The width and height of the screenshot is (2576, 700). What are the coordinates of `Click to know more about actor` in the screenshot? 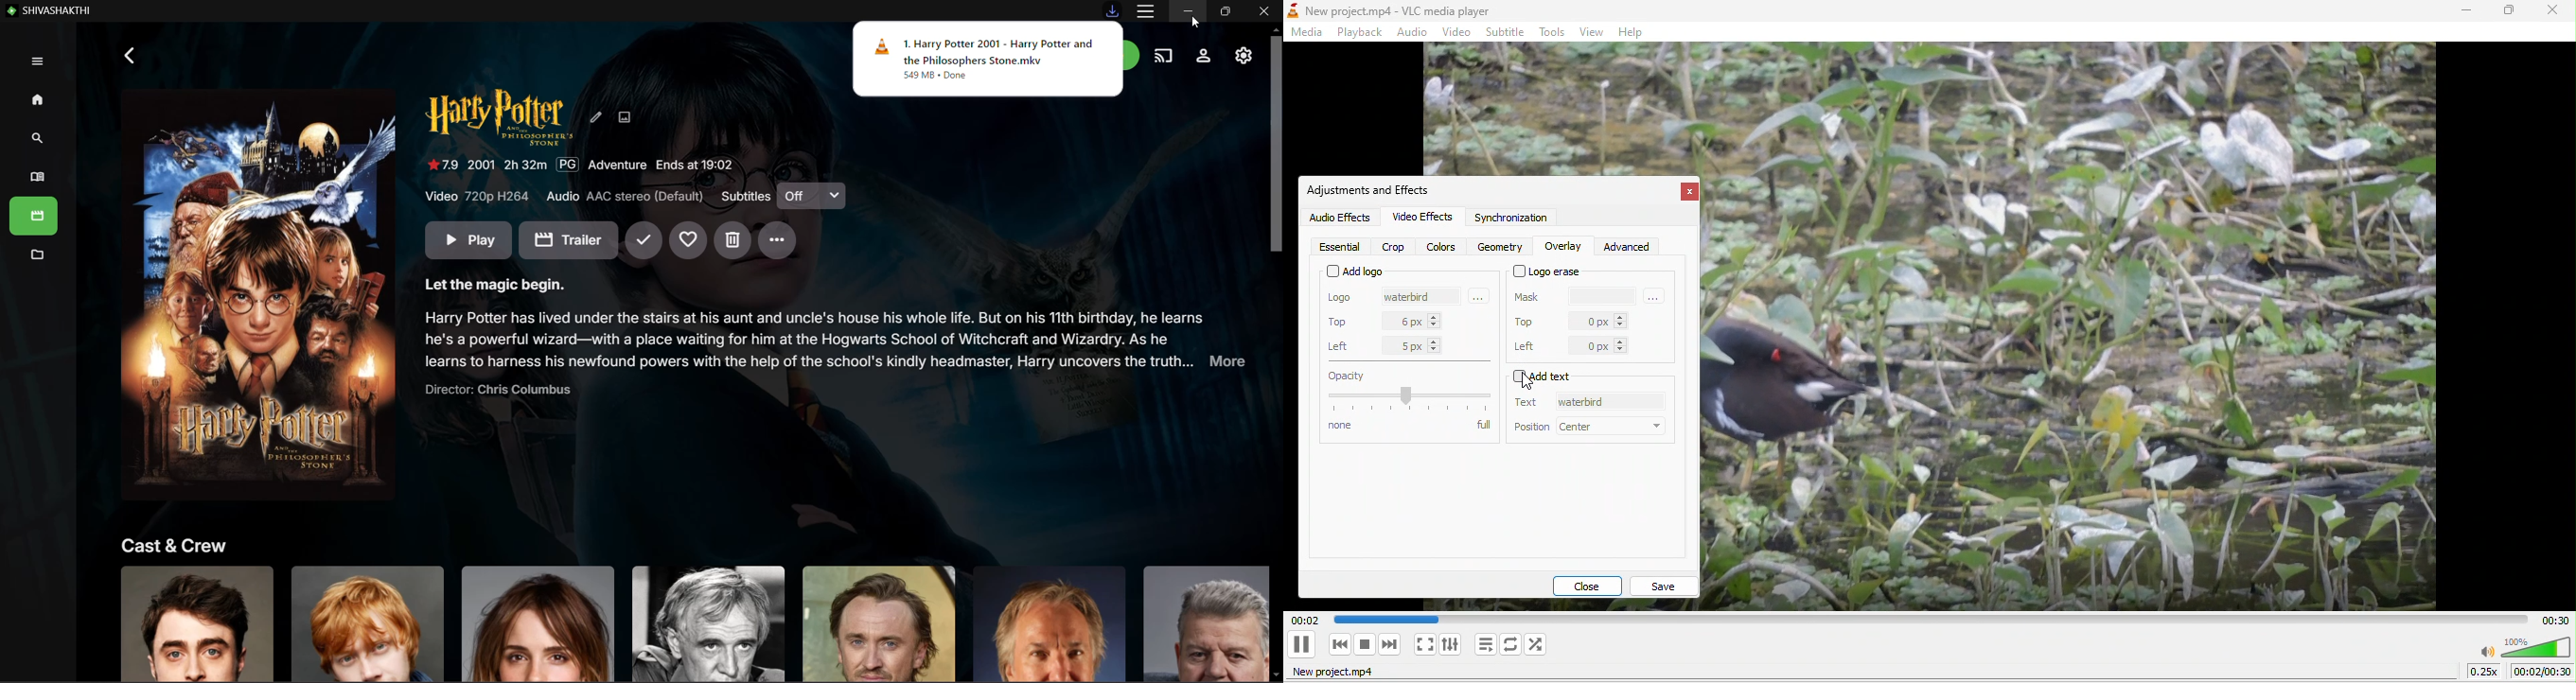 It's located at (707, 623).